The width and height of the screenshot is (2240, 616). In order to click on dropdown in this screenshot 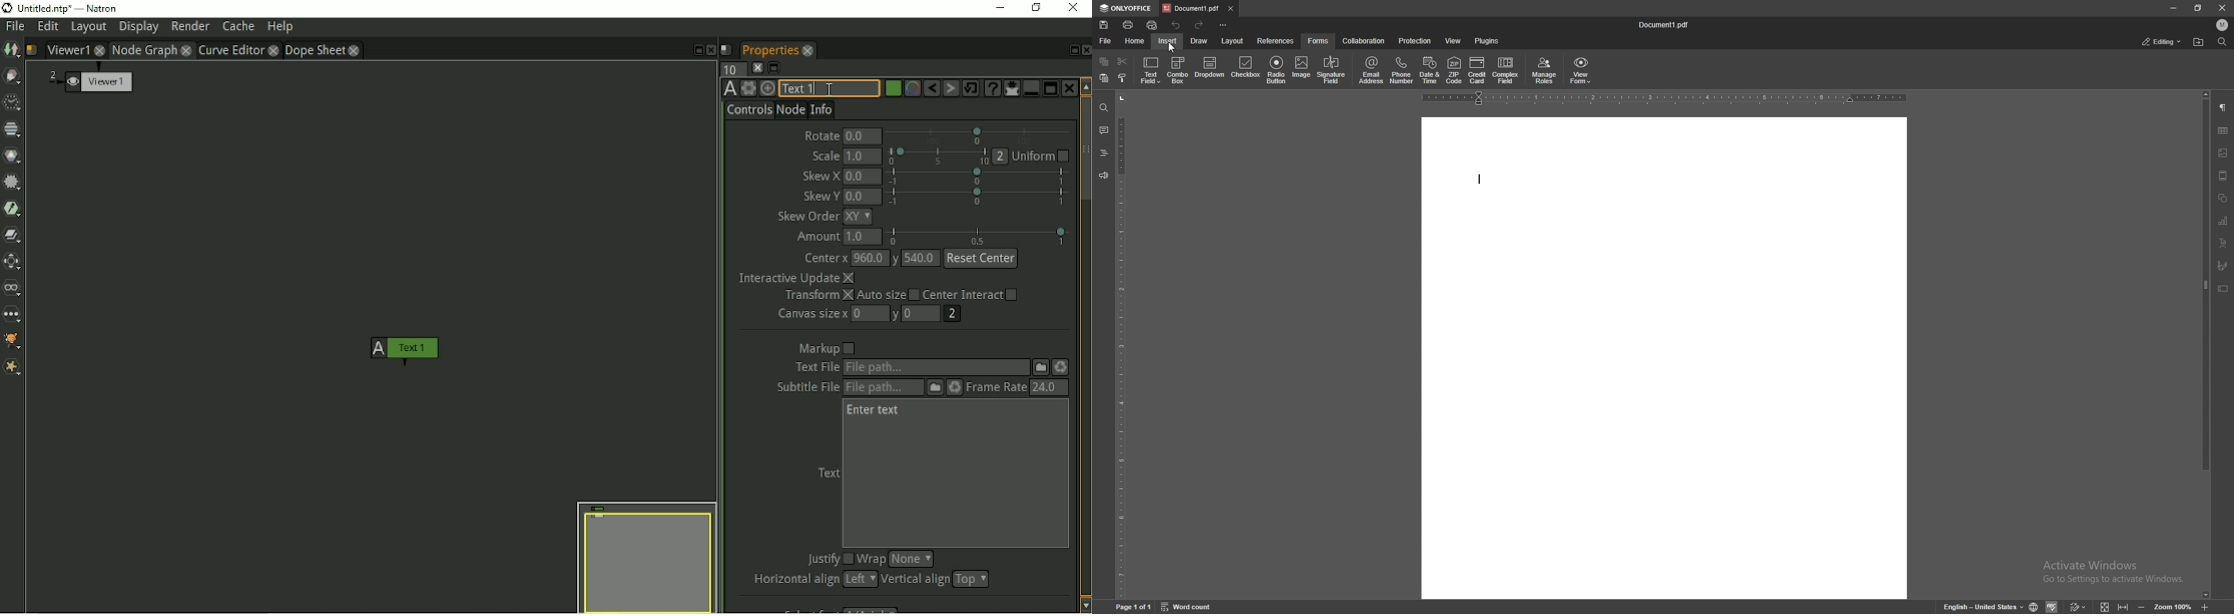, I will do `click(1210, 70)`.